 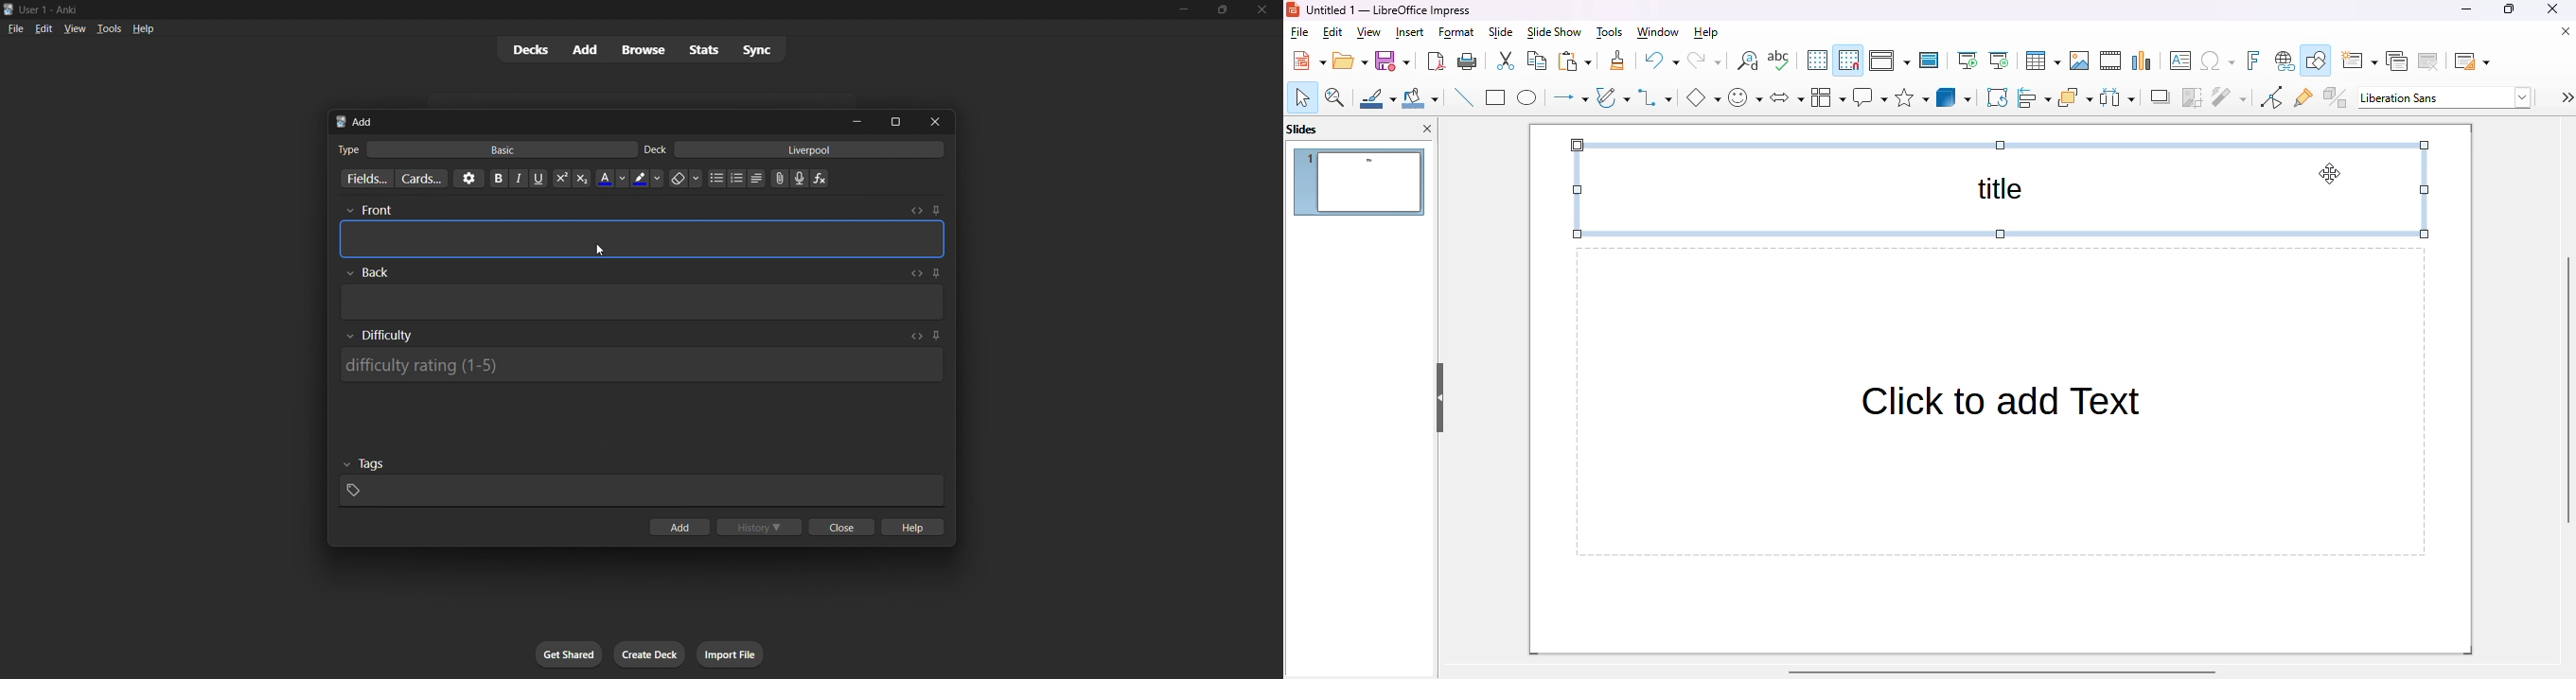 I want to click on tools, so click(x=108, y=28).